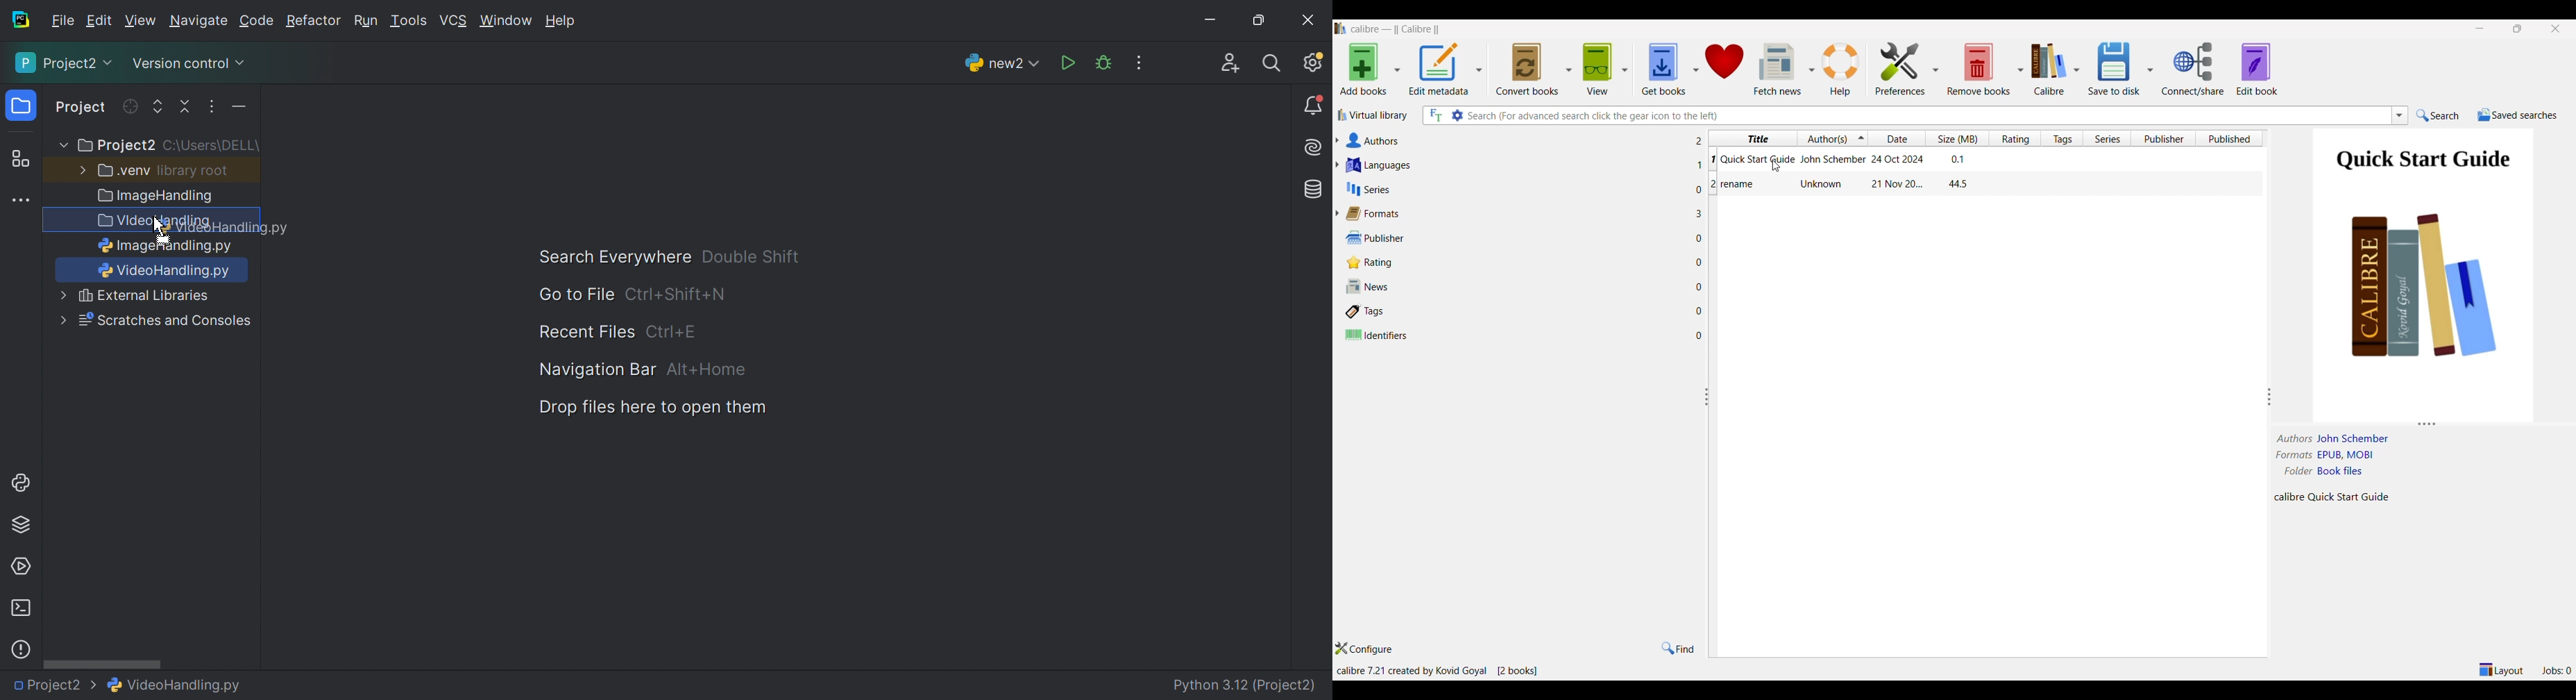 This screenshot has height=700, width=2576. Describe the element at coordinates (152, 222) in the screenshot. I see `VideoHandling` at that location.